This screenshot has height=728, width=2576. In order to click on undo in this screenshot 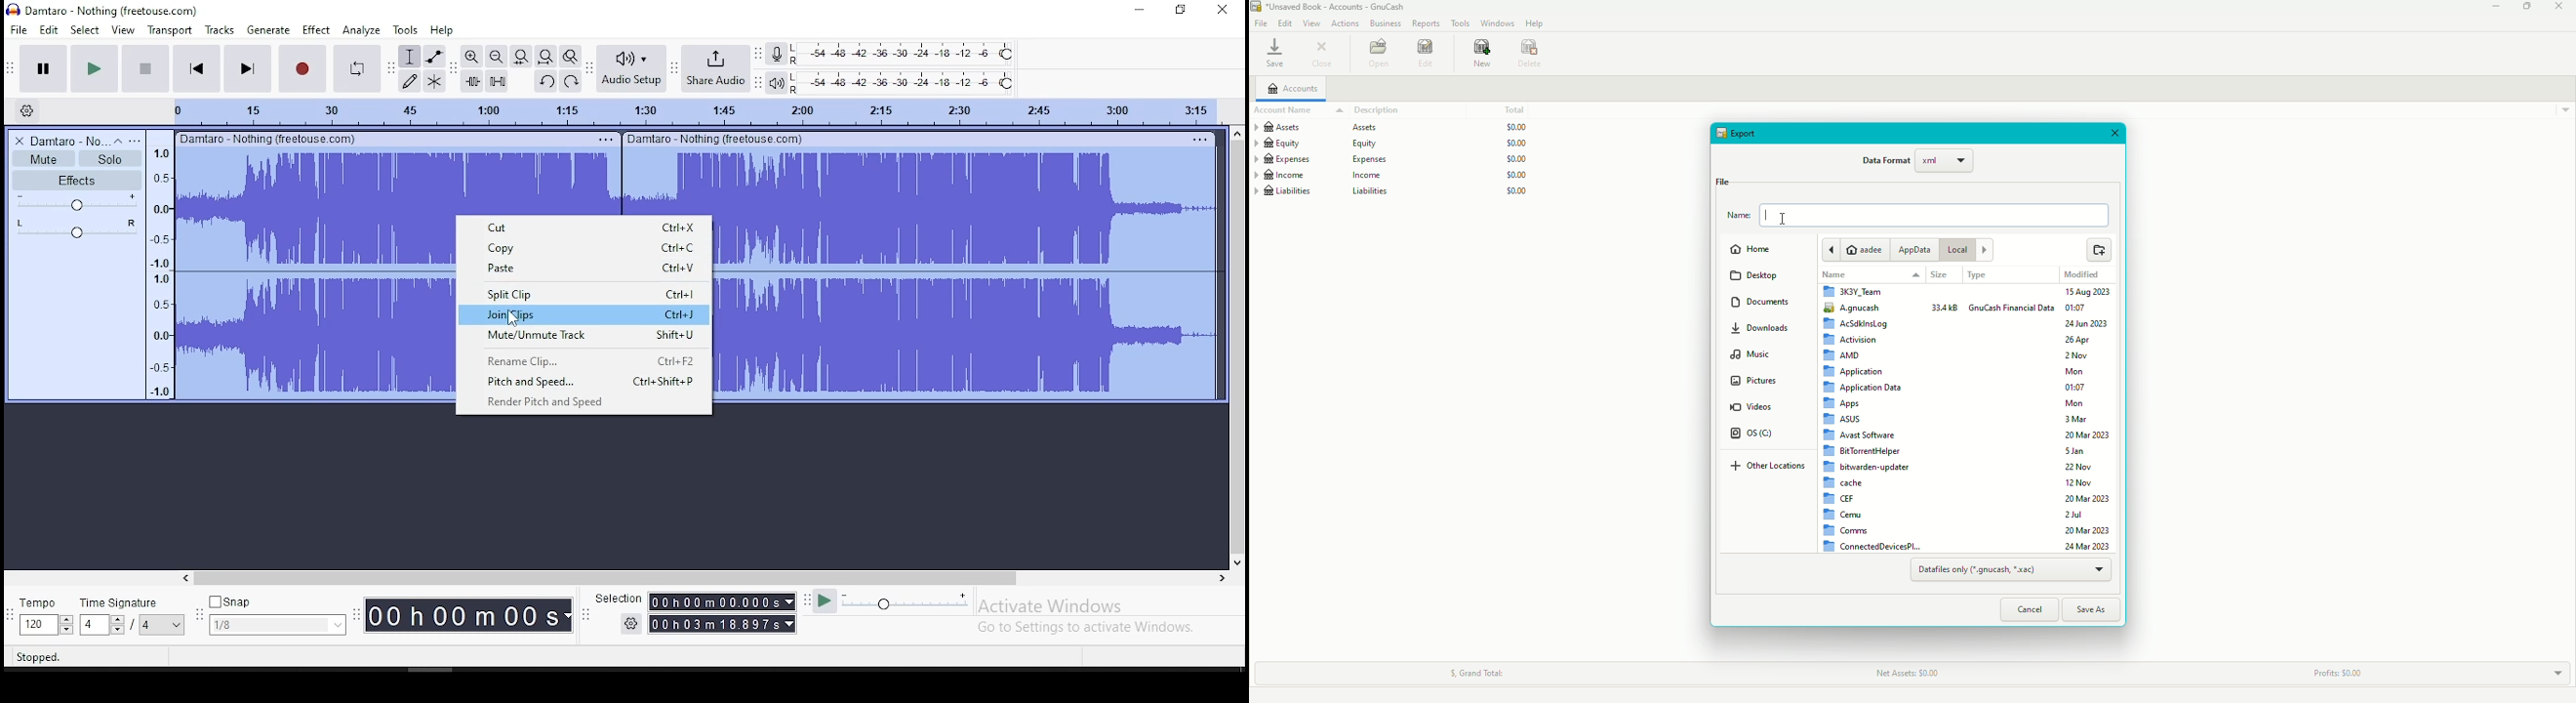, I will do `click(547, 81)`.